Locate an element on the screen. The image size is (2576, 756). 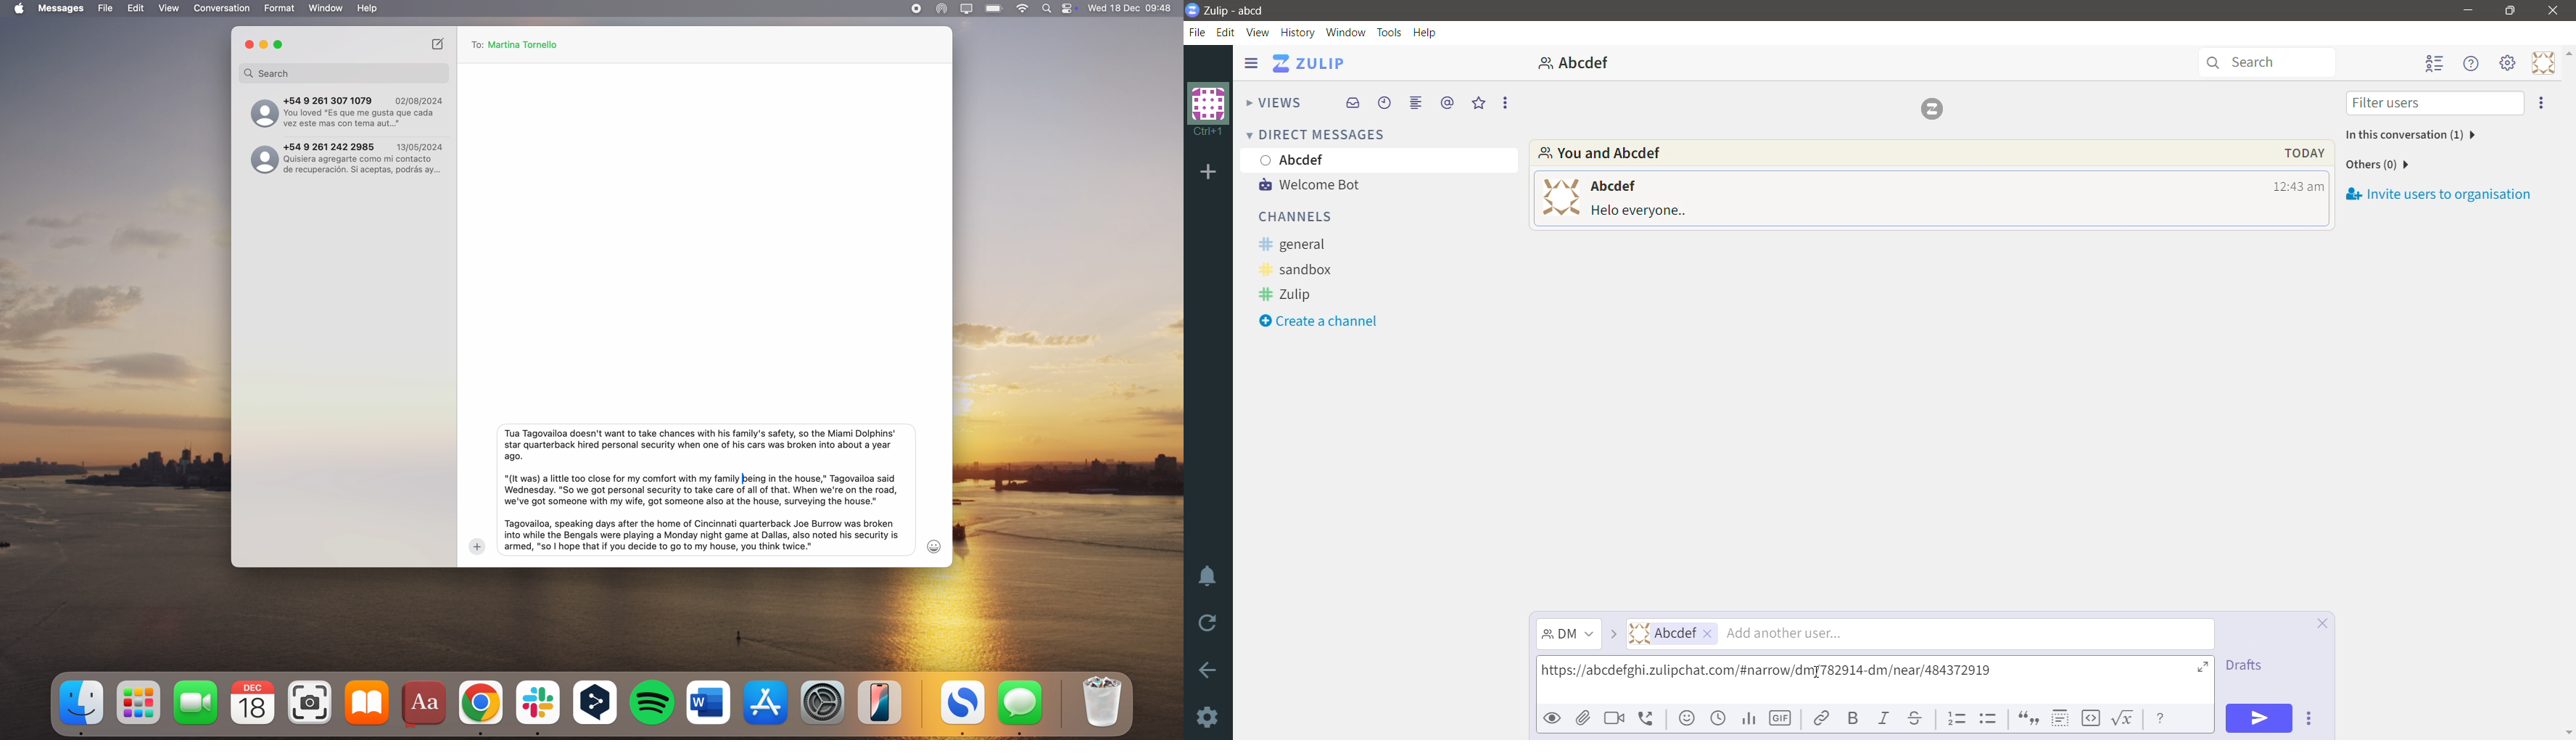
Direct Messages is located at coordinates (1319, 134).